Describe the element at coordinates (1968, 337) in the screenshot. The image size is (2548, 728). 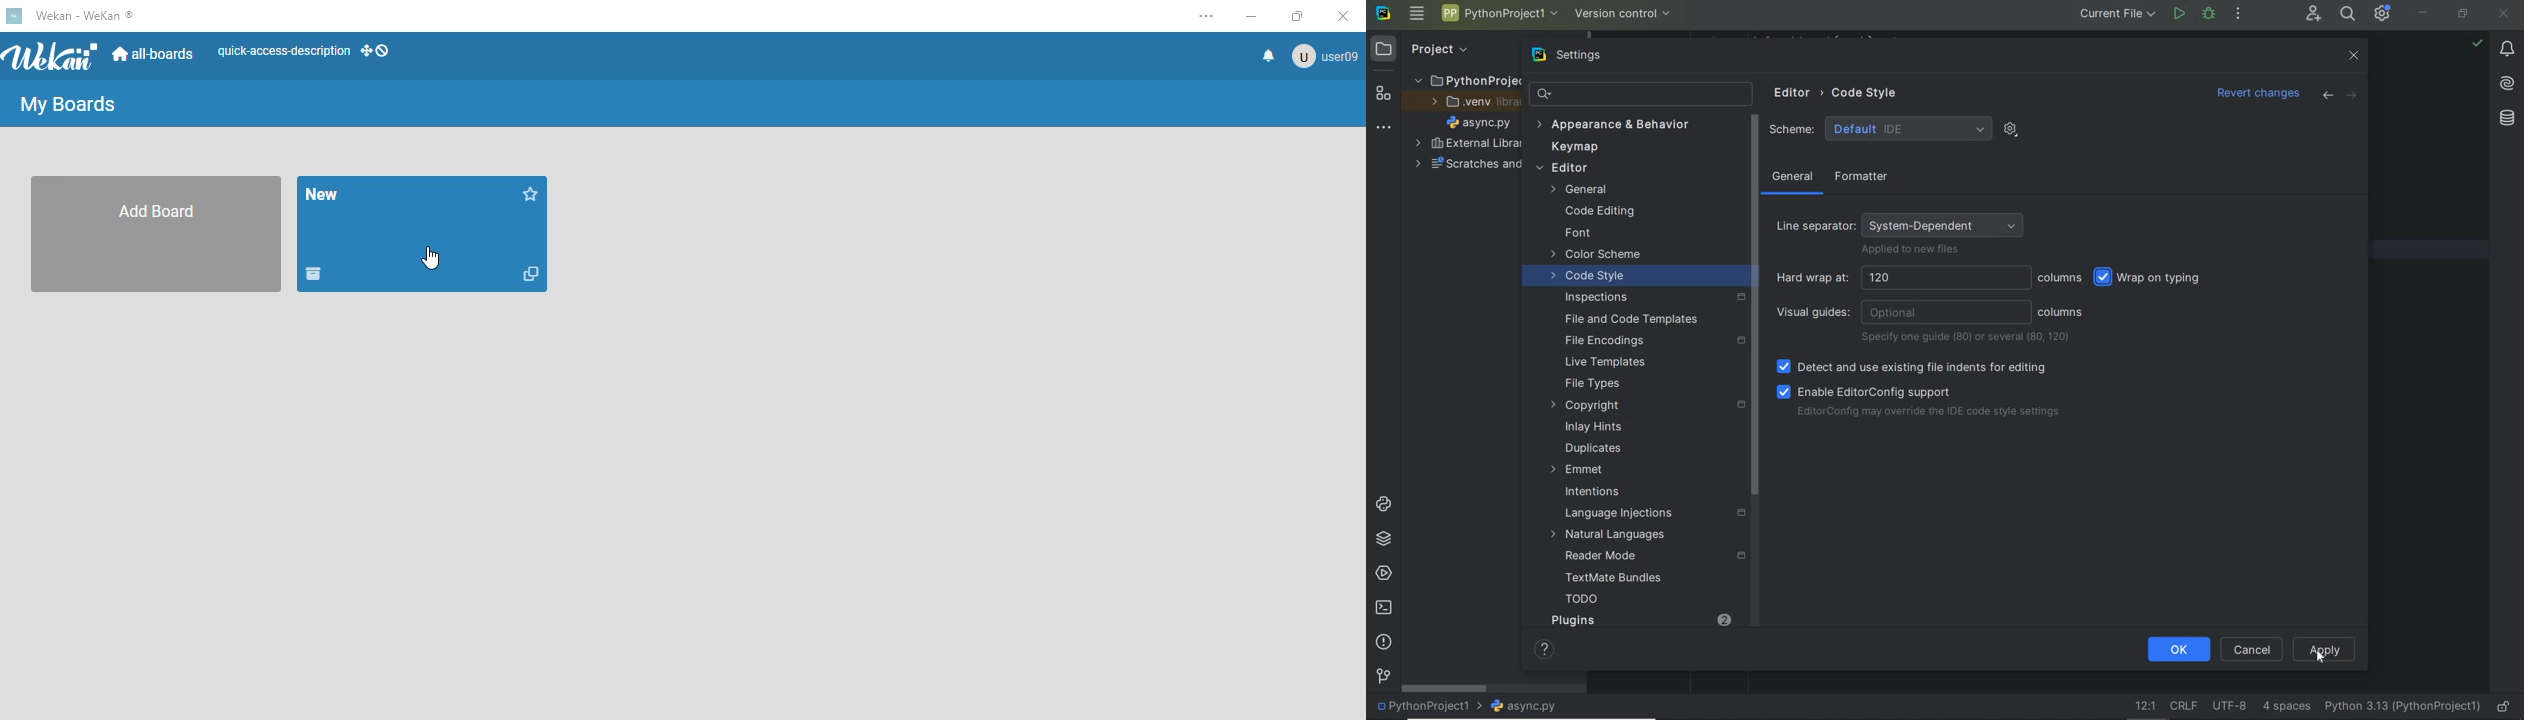
I see `specify one guide or several` at that location.